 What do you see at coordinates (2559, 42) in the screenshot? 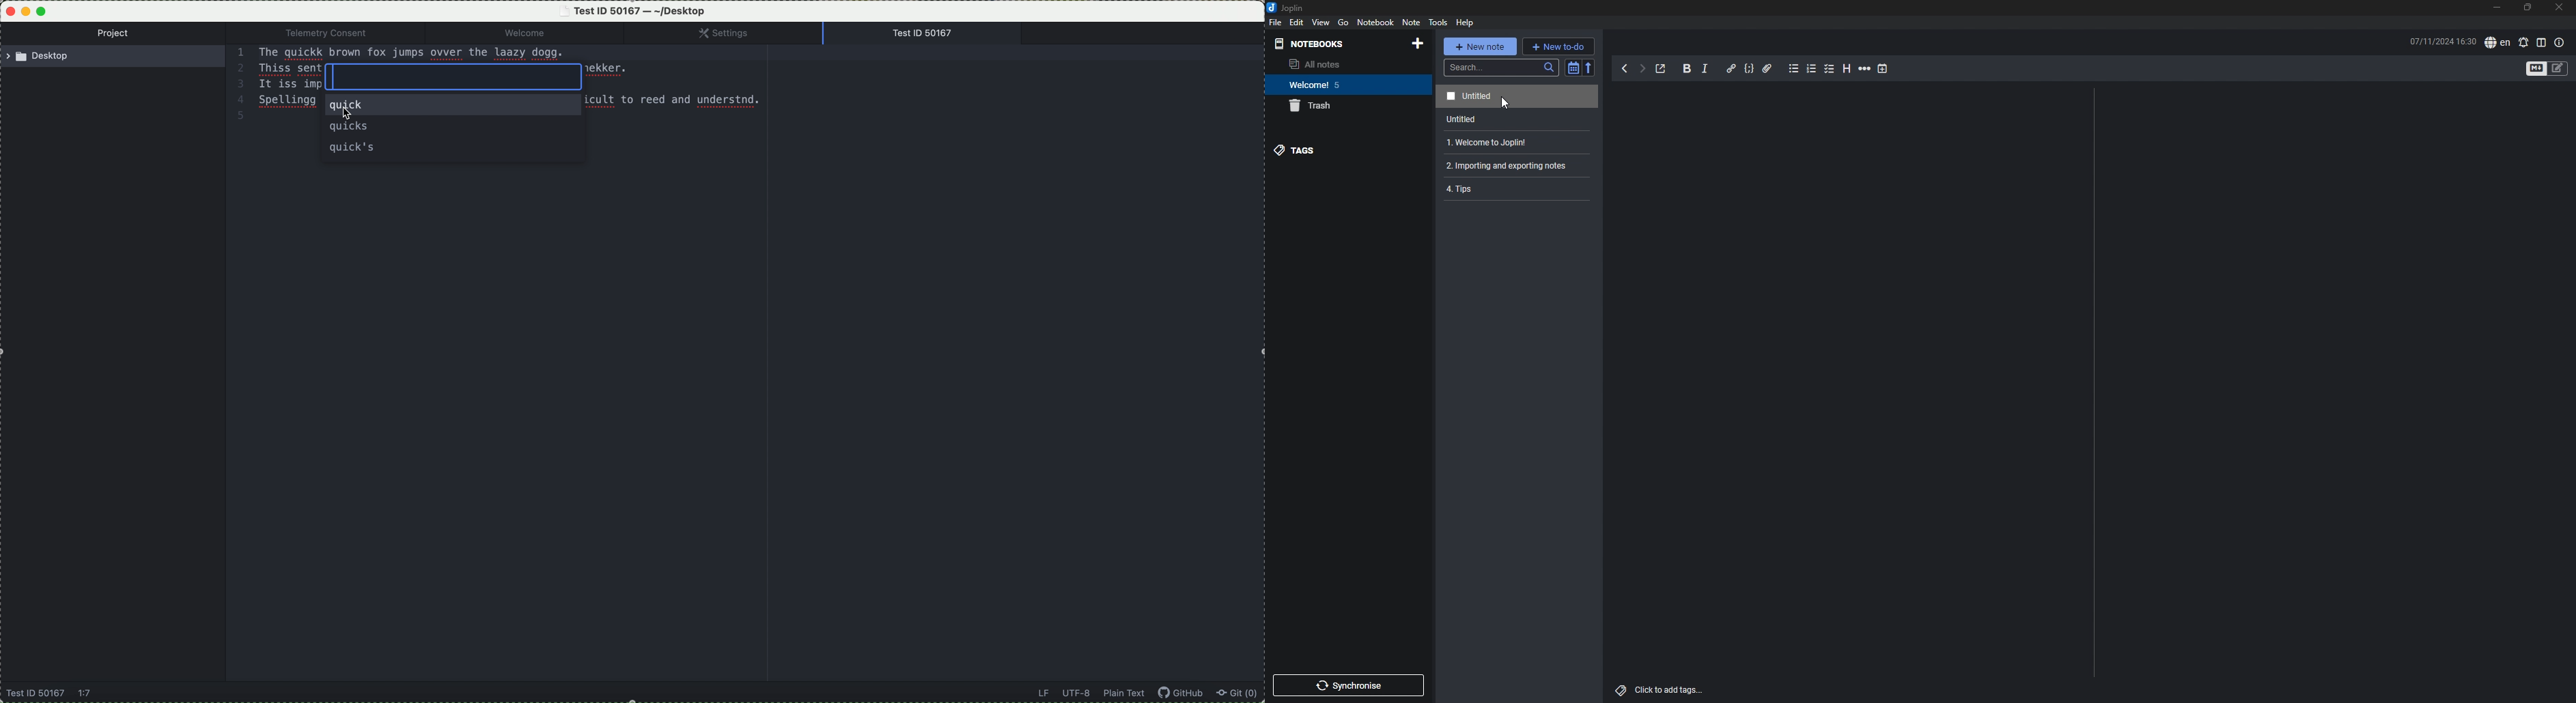
I see `note properties` at bounding box center [2559, 42].